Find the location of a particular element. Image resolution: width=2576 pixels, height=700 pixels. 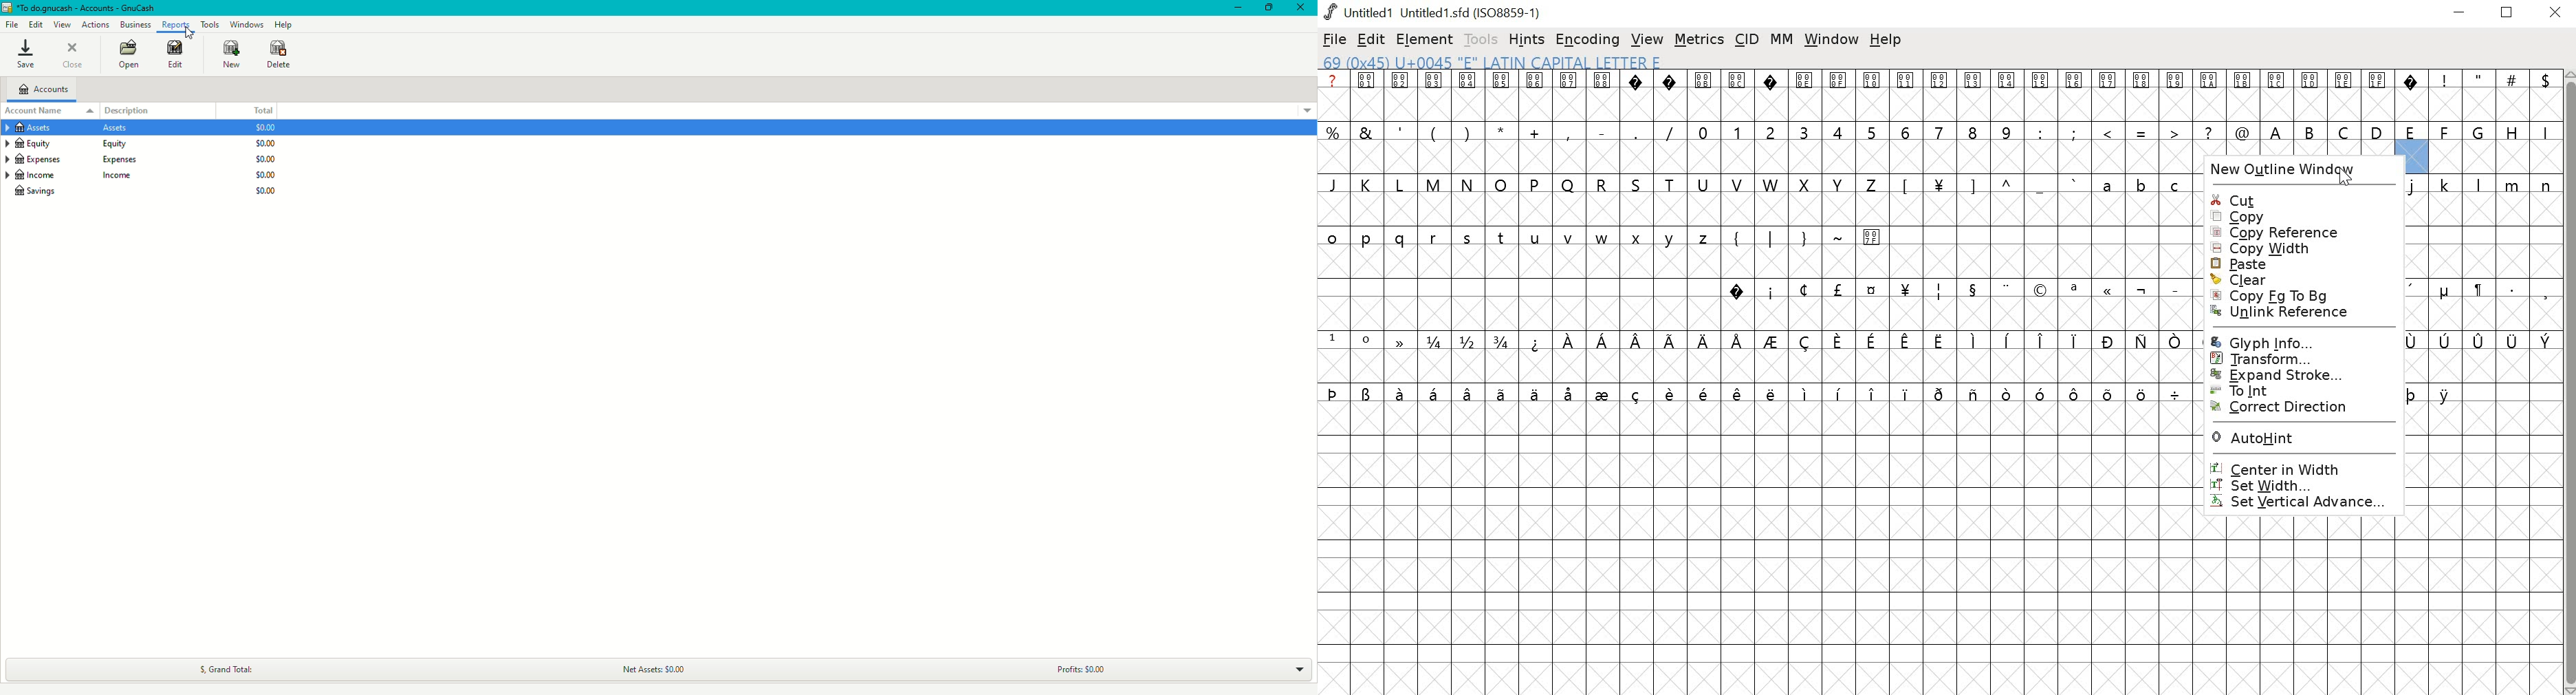

$0.00 is located at coordinates (266, 143).